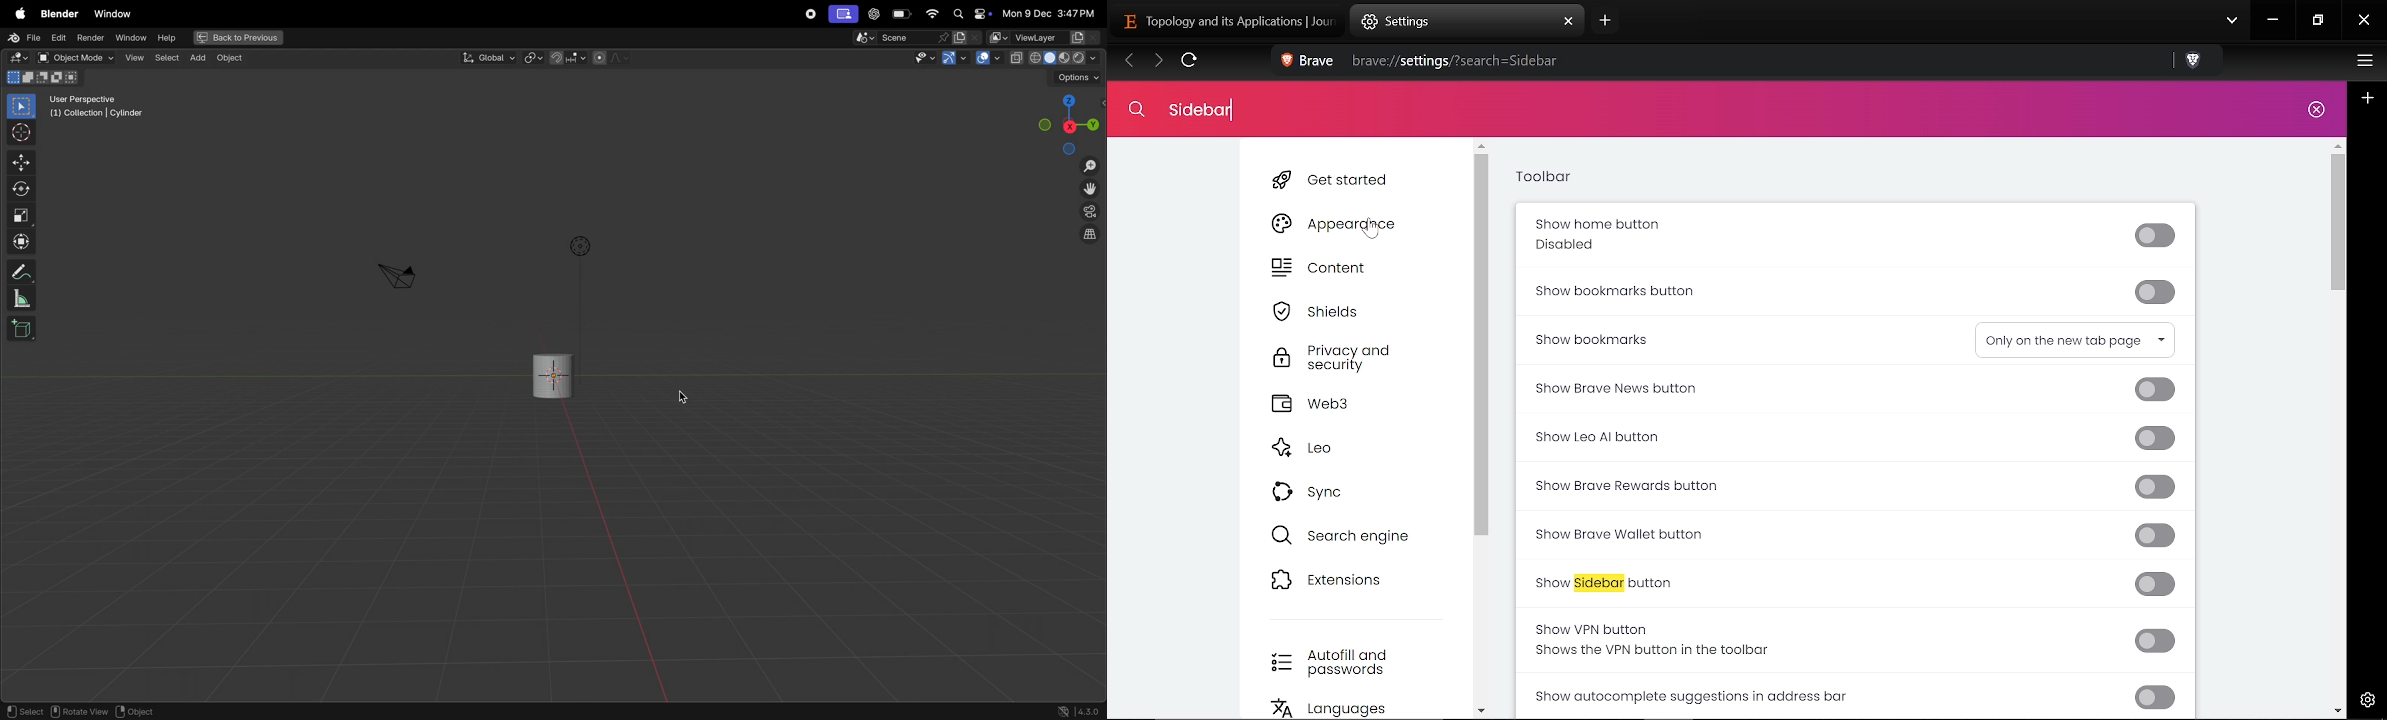  I want to click on editortype, so click(21, 58).